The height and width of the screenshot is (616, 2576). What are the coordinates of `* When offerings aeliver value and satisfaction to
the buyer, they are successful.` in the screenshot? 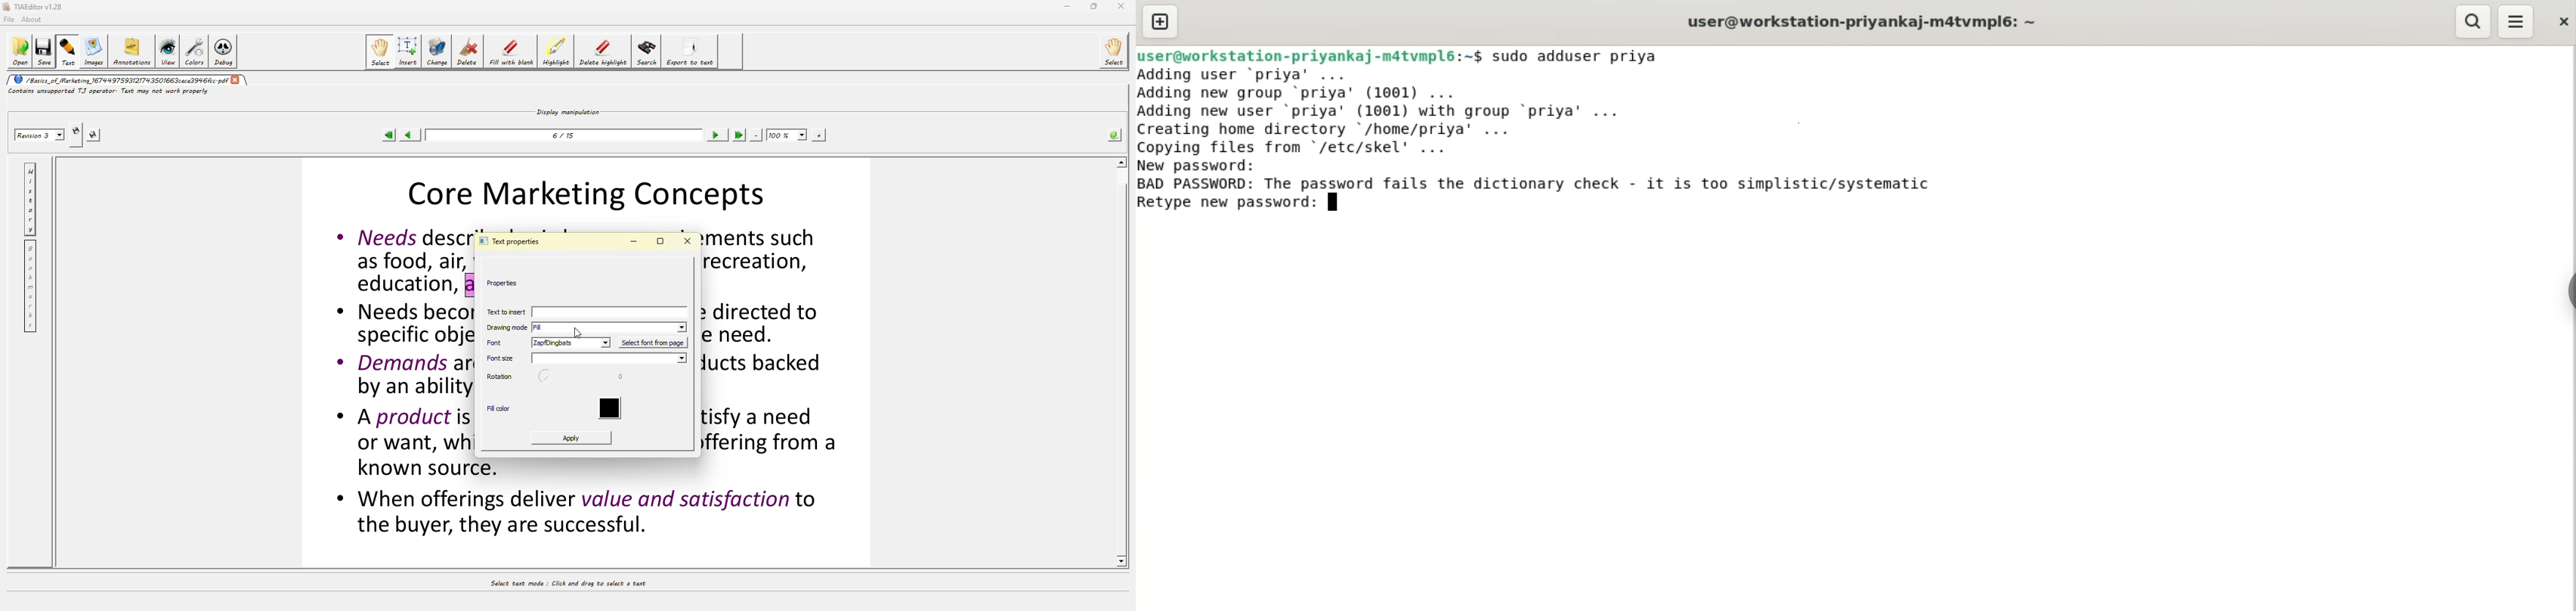 It's located at (579, 513).